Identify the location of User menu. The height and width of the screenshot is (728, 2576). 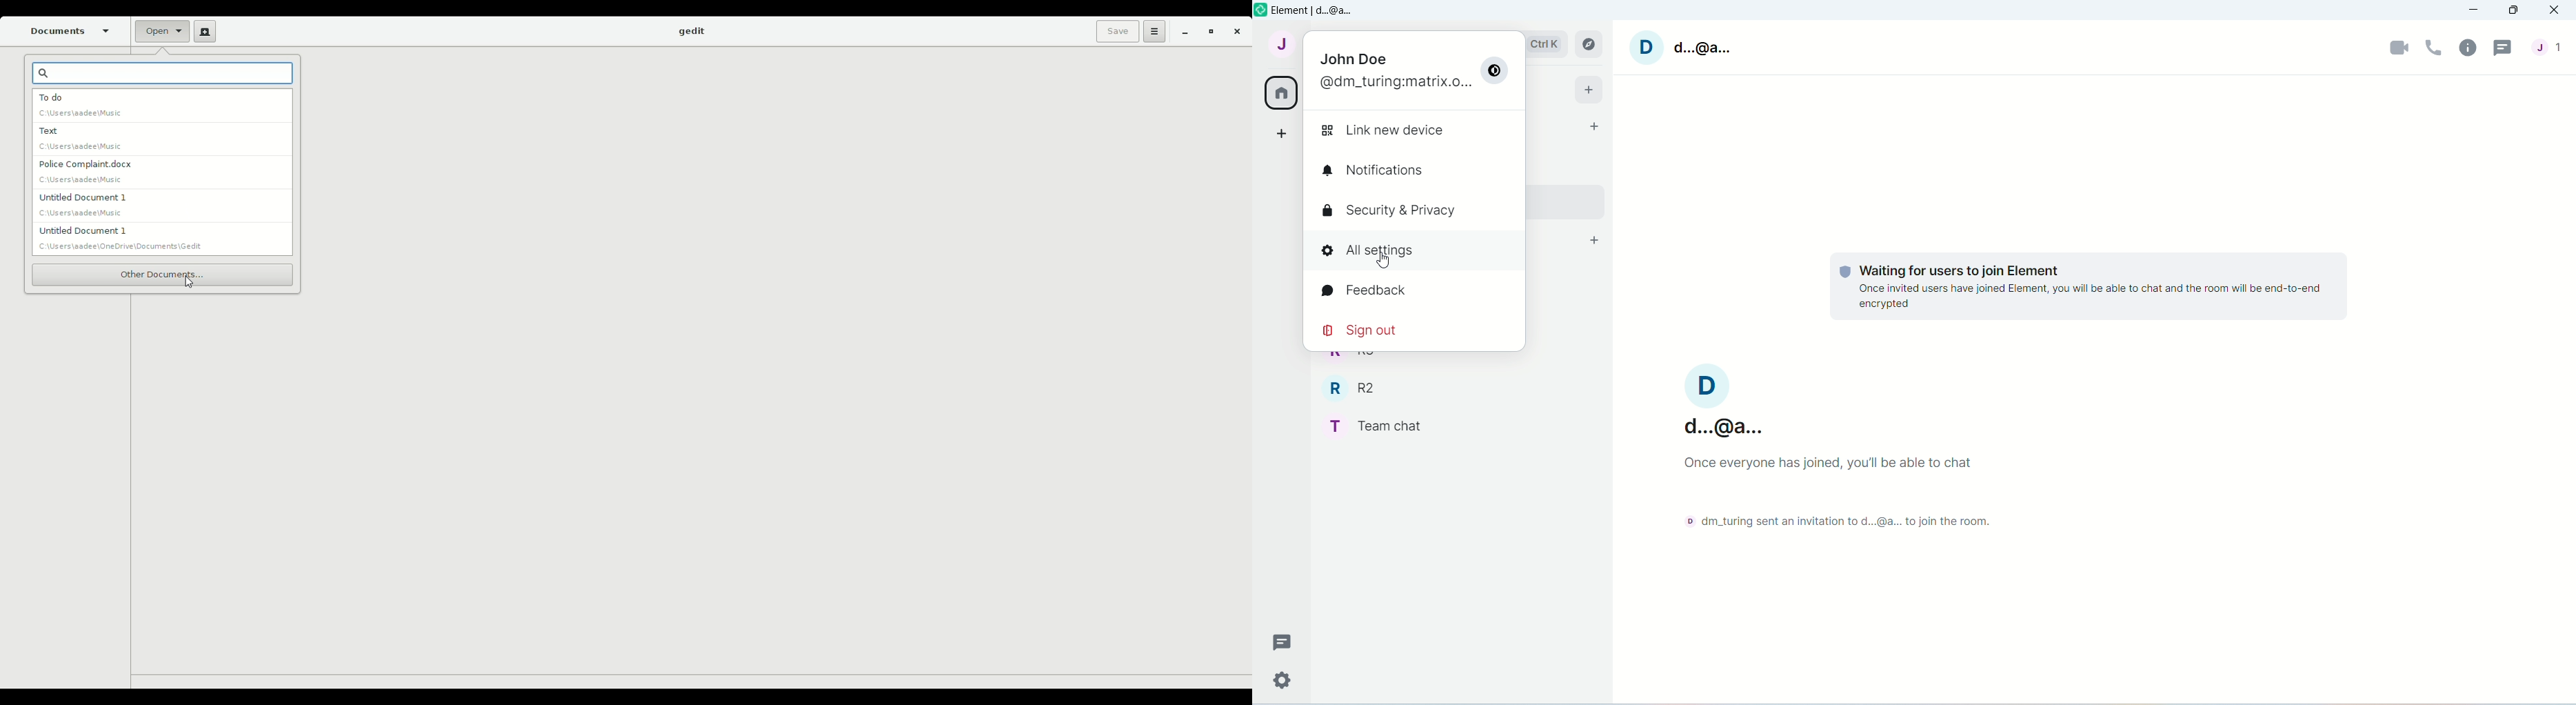
(1278, 49).